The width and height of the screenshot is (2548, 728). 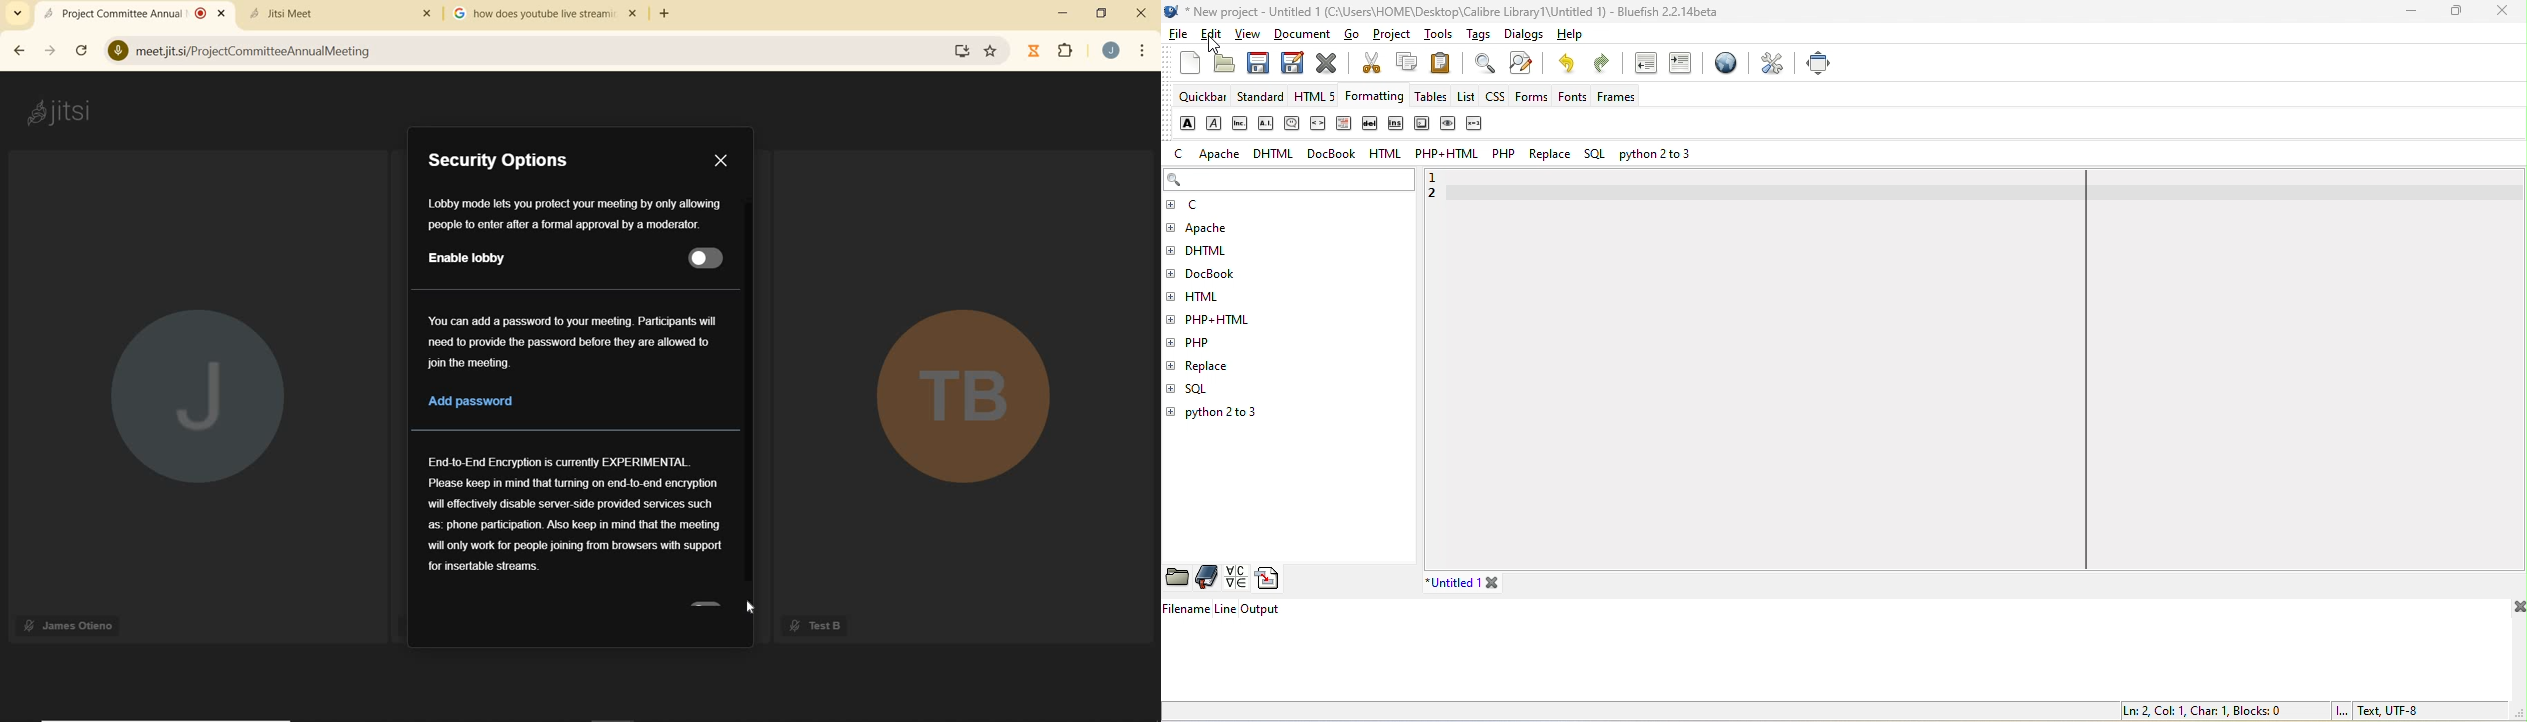 What do you see at coordinates (1466, 96) in the screenshot?
I see `list` at bounding box center [1466, 96].